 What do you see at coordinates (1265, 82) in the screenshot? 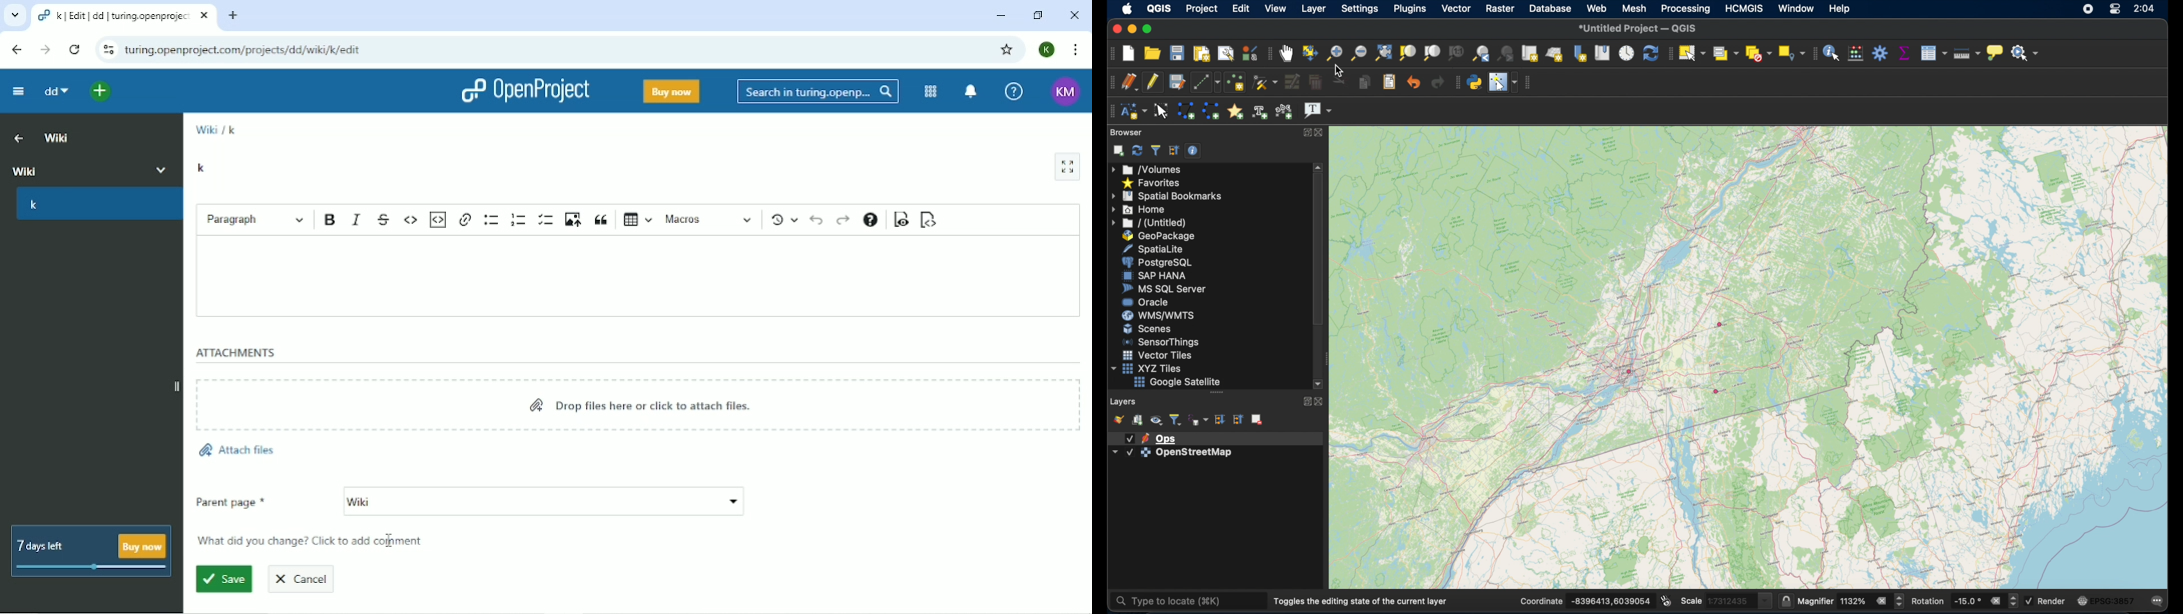
I see `vertex tool` at bounding box center [1265, 82].